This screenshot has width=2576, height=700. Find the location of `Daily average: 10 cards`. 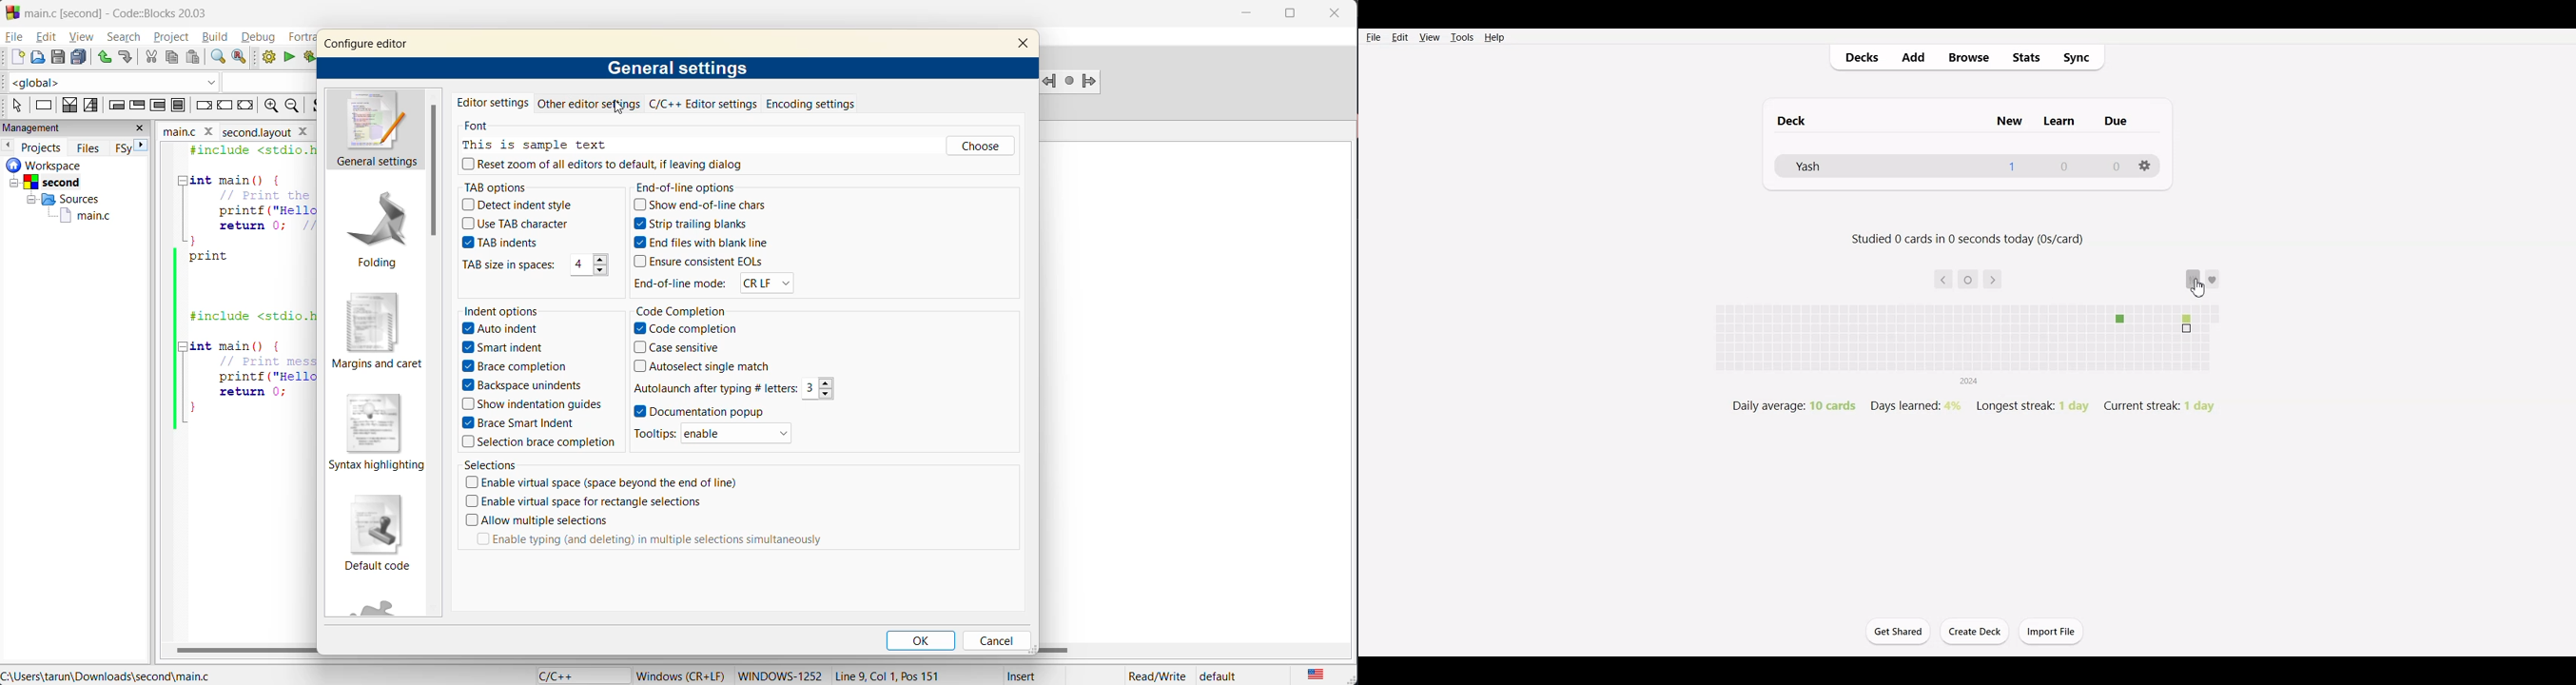

Daily average: 10 cards is located at coordinates (1789, 405).